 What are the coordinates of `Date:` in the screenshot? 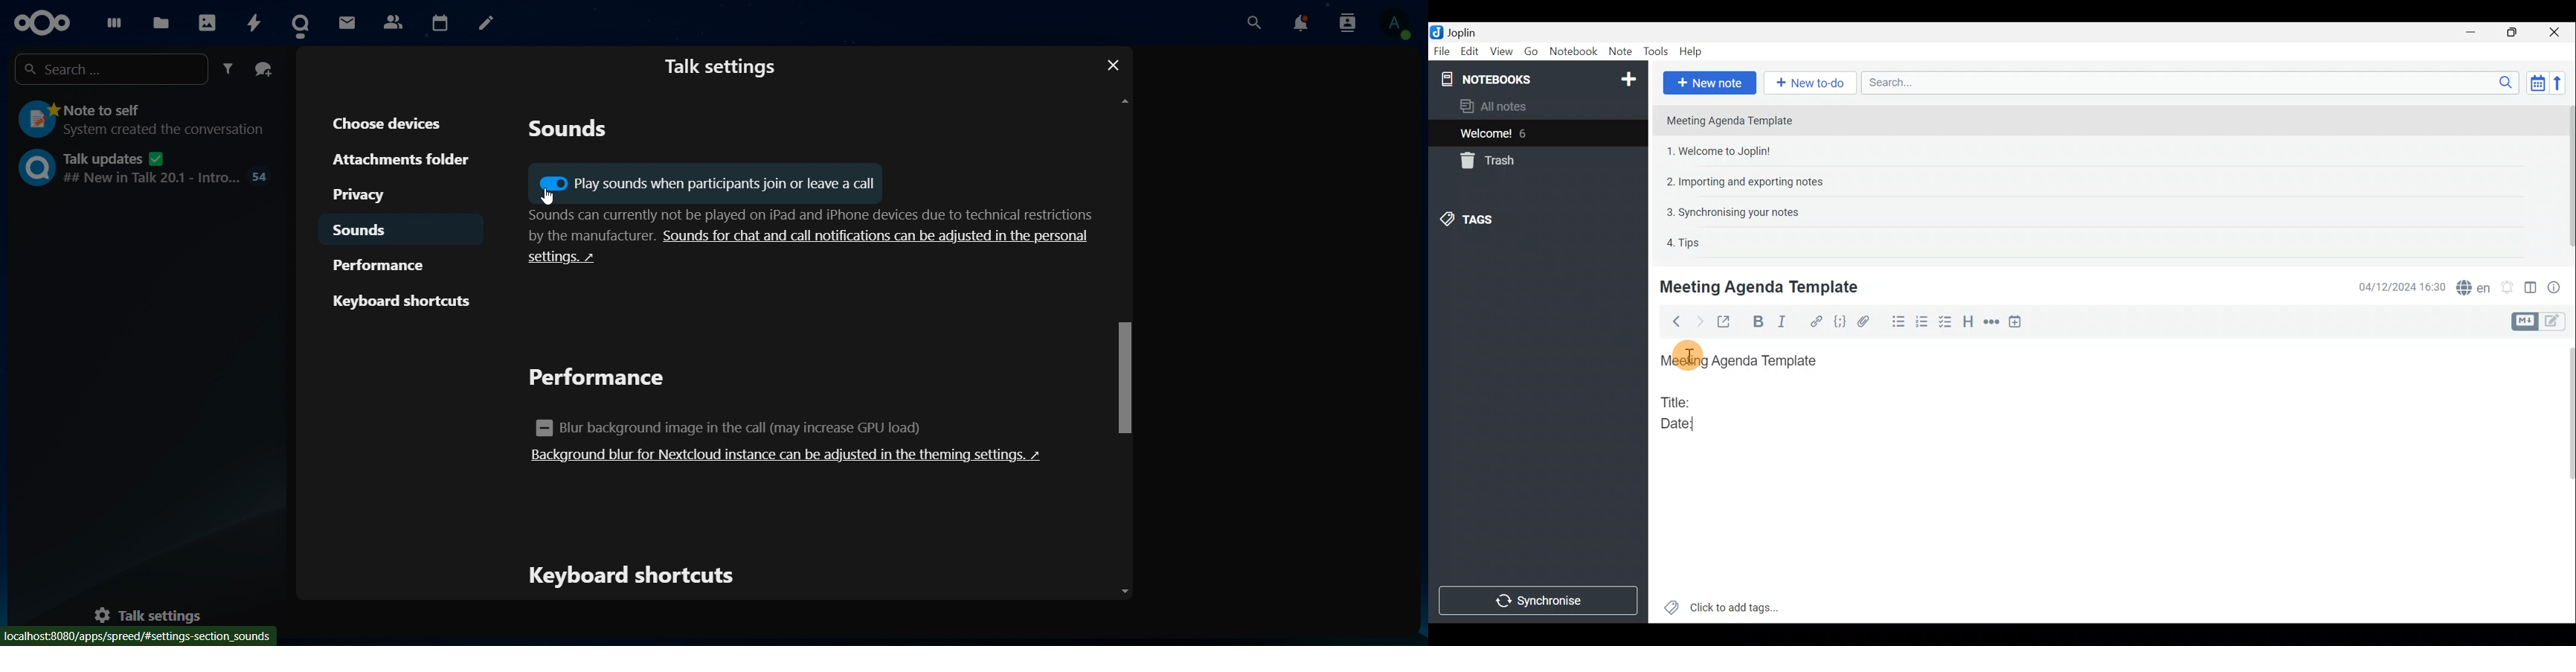 It's located at (1687, 422).